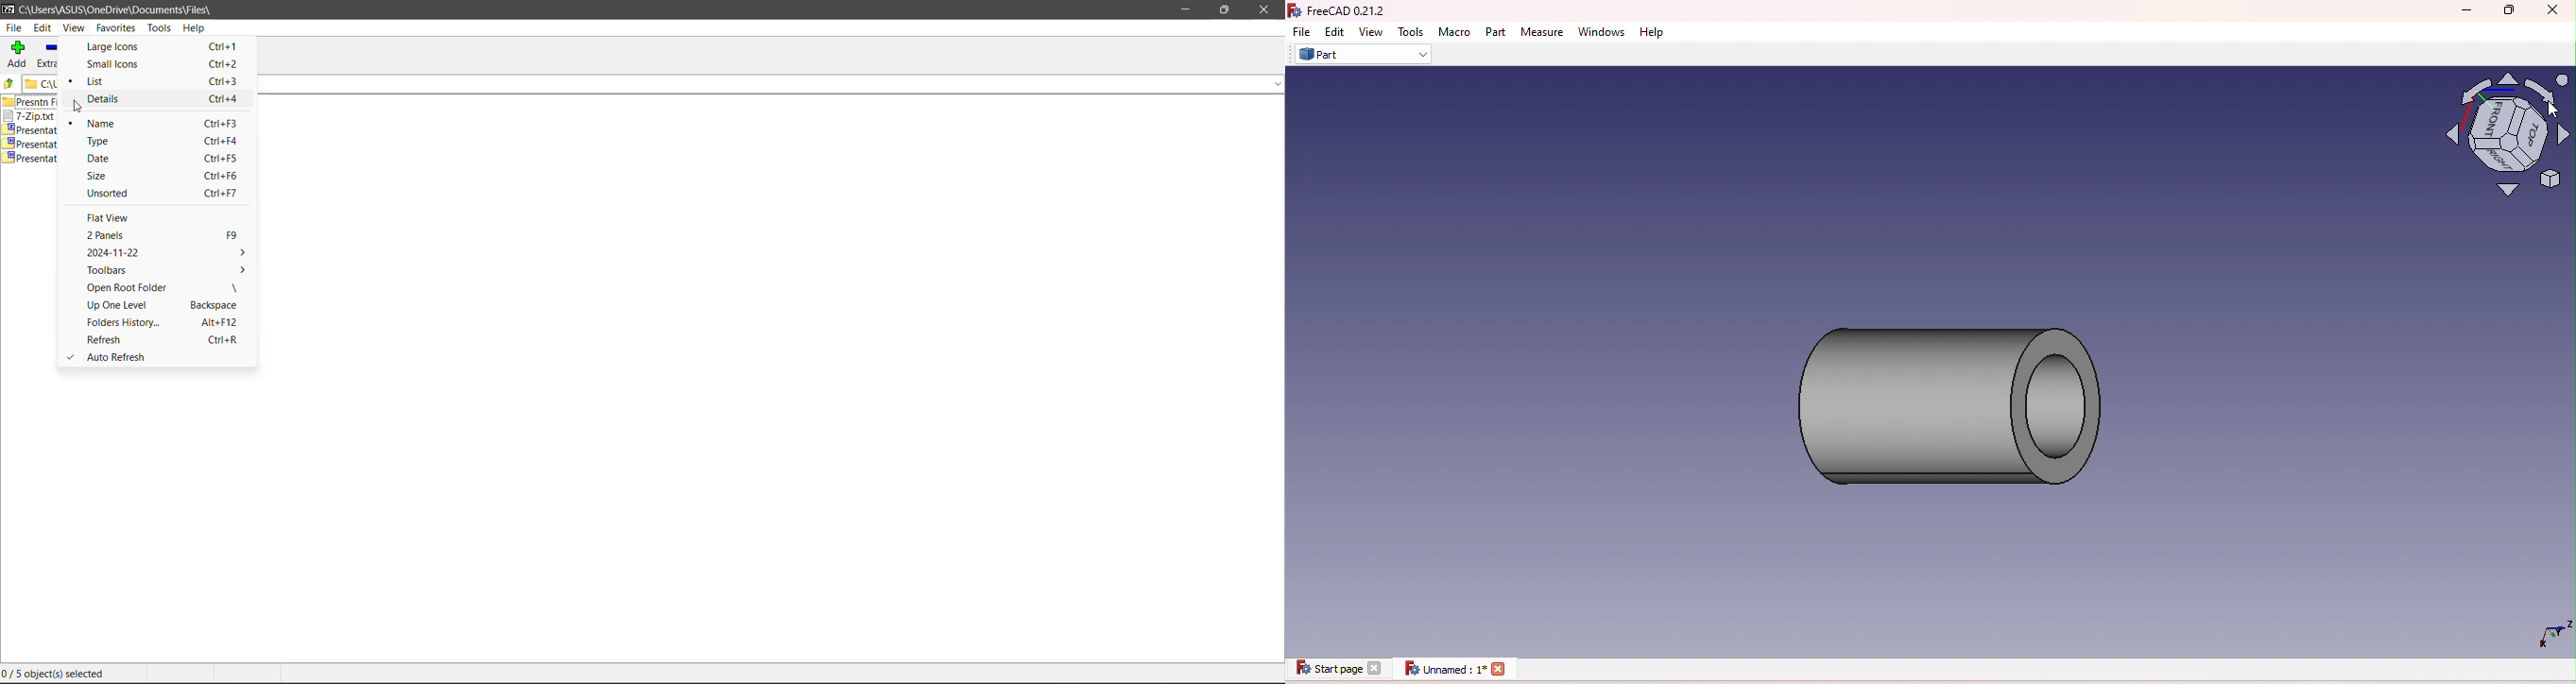 The height and width of the screenshot is (700, 2576). Describe the element at coordinates (1338, 670) in the screenshot. I see `Start page` at that location.